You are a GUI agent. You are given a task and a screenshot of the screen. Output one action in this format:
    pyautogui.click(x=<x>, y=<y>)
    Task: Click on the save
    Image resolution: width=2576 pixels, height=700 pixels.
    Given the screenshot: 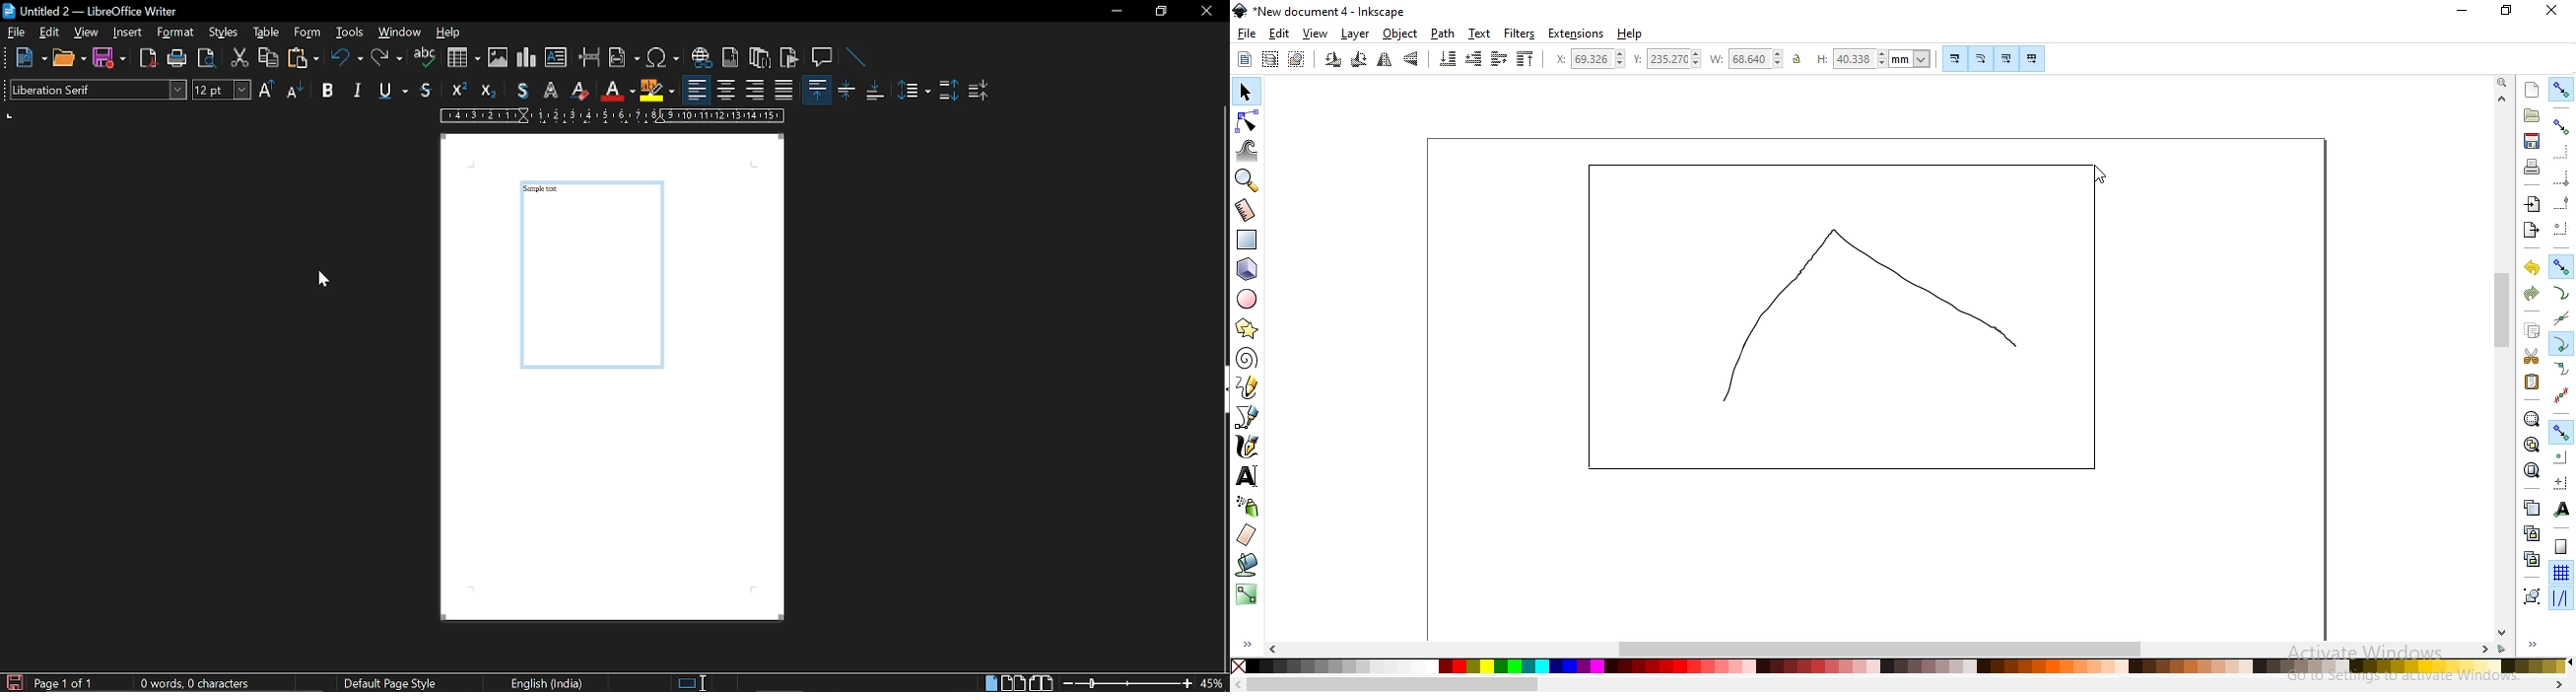 What is the action you would take?
    pyautogui.click(x=108, y=58)
    